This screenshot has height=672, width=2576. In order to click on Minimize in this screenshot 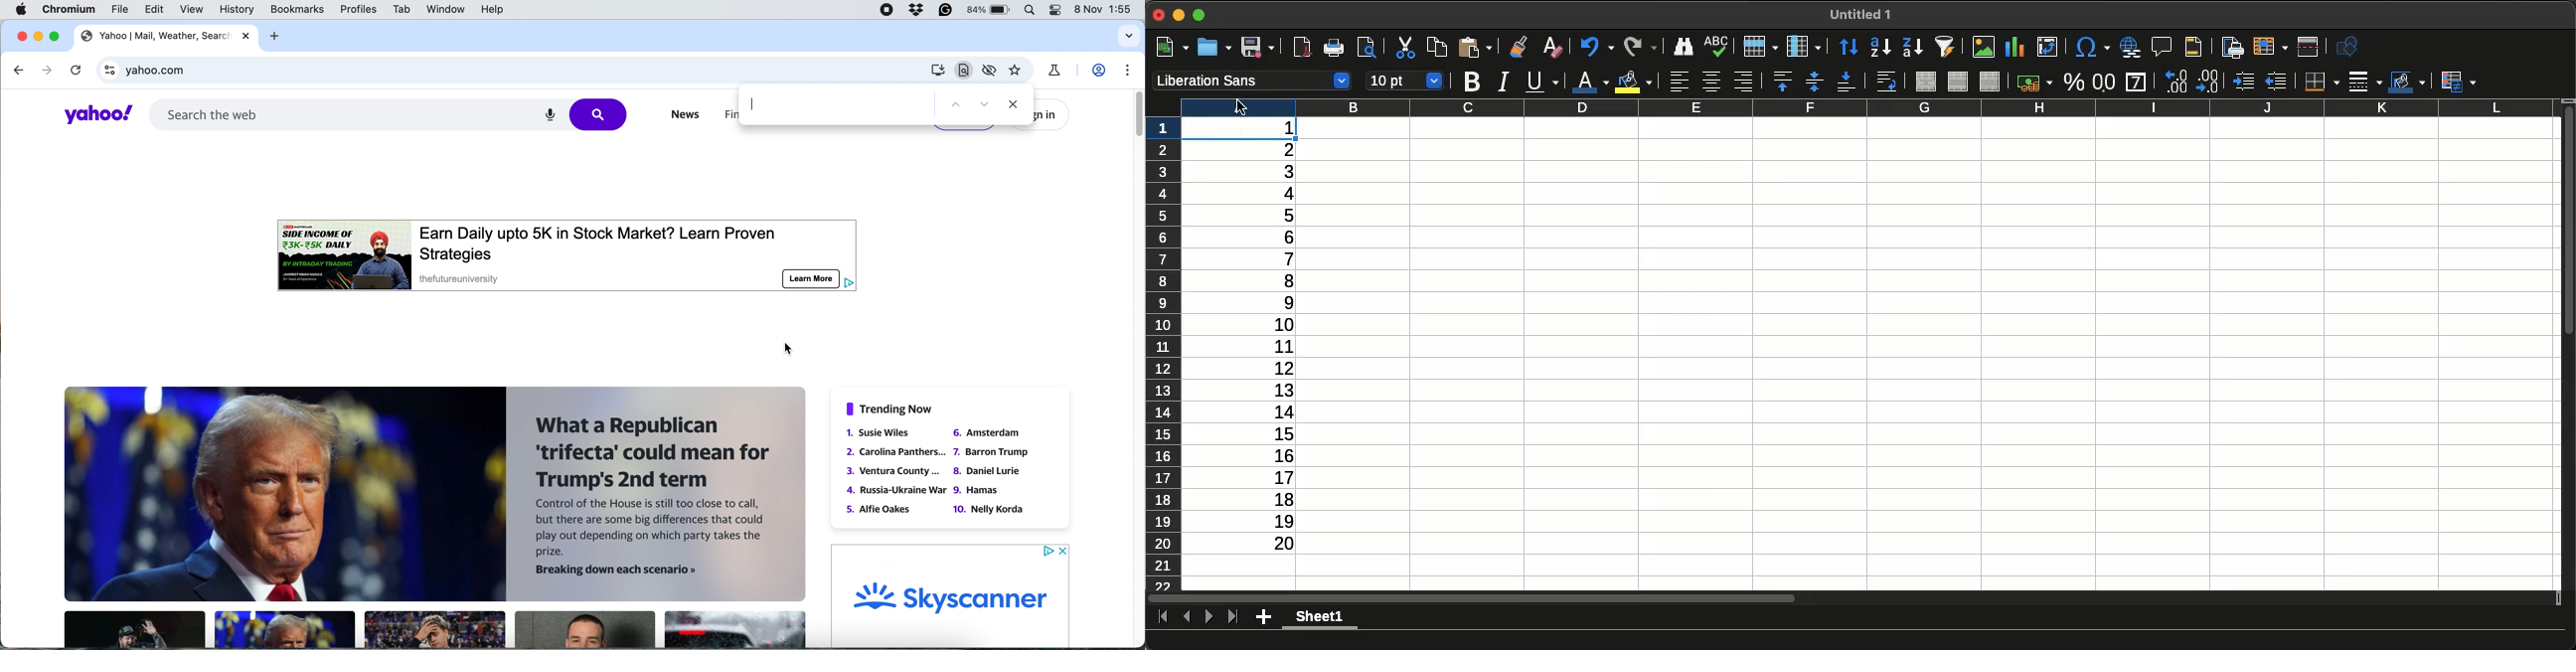, I will do `click(1180, 17)`.